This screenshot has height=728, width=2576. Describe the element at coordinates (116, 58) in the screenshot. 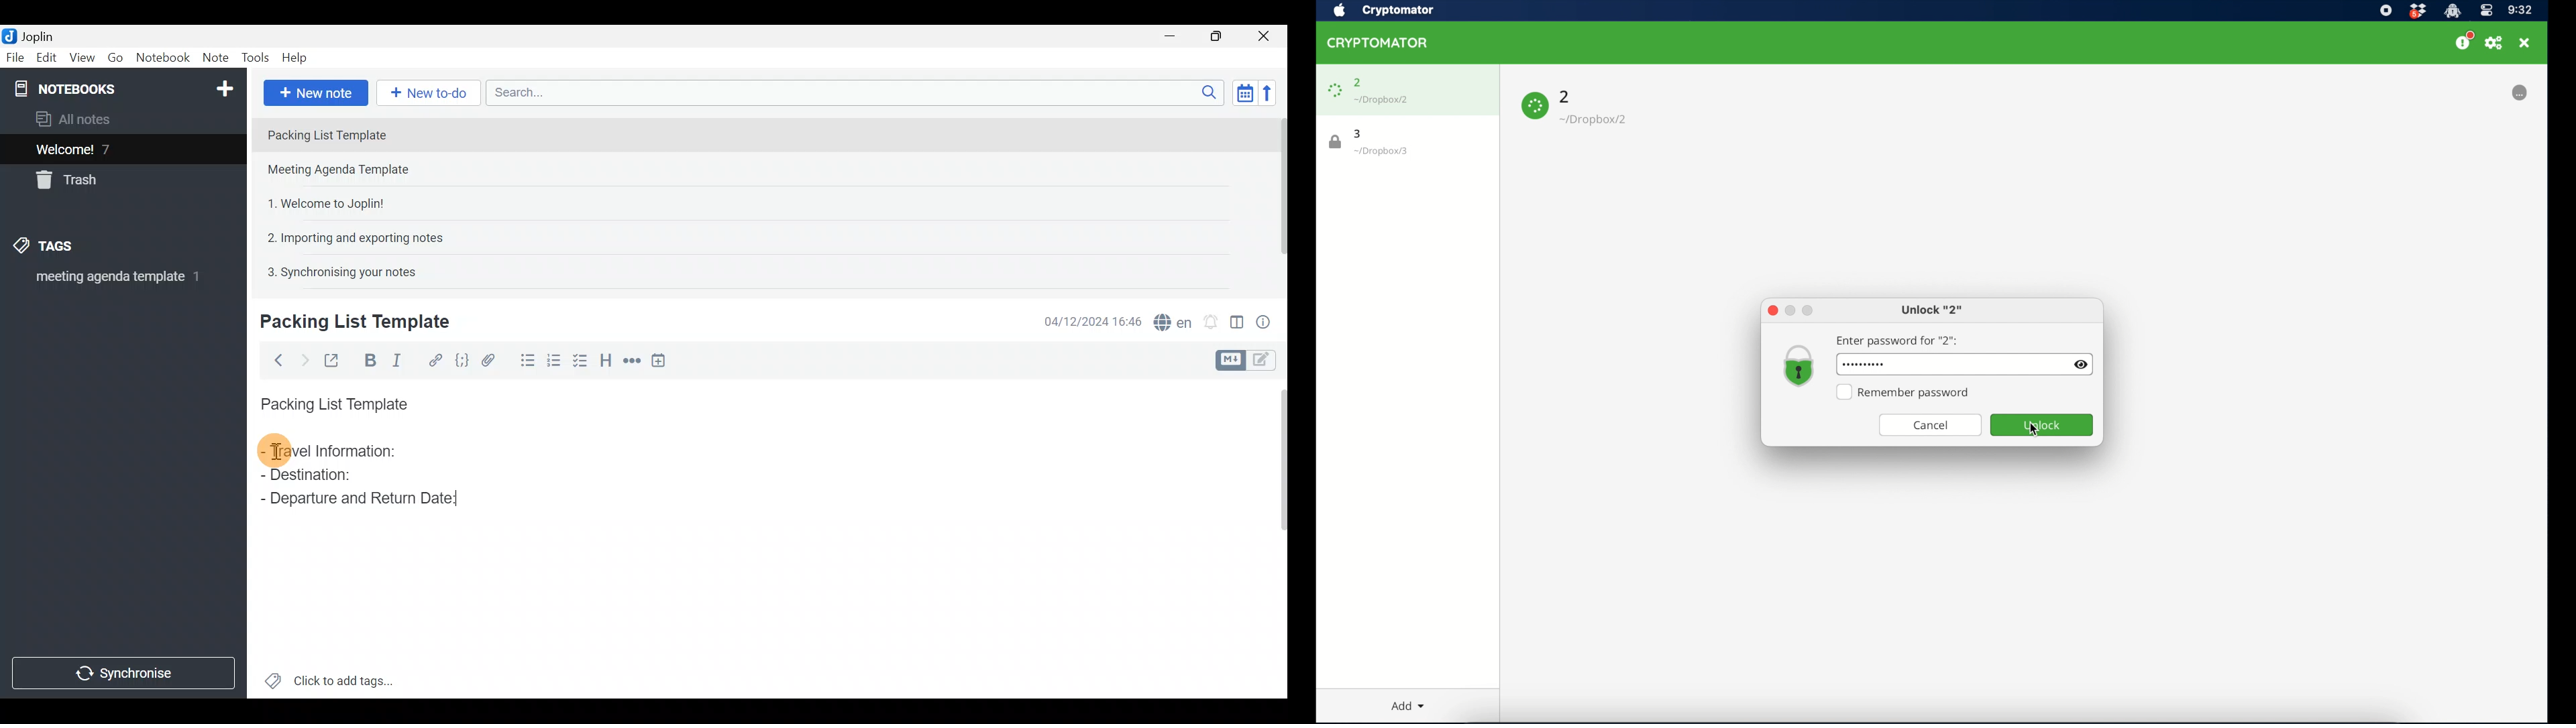

I see `Go` at that location.